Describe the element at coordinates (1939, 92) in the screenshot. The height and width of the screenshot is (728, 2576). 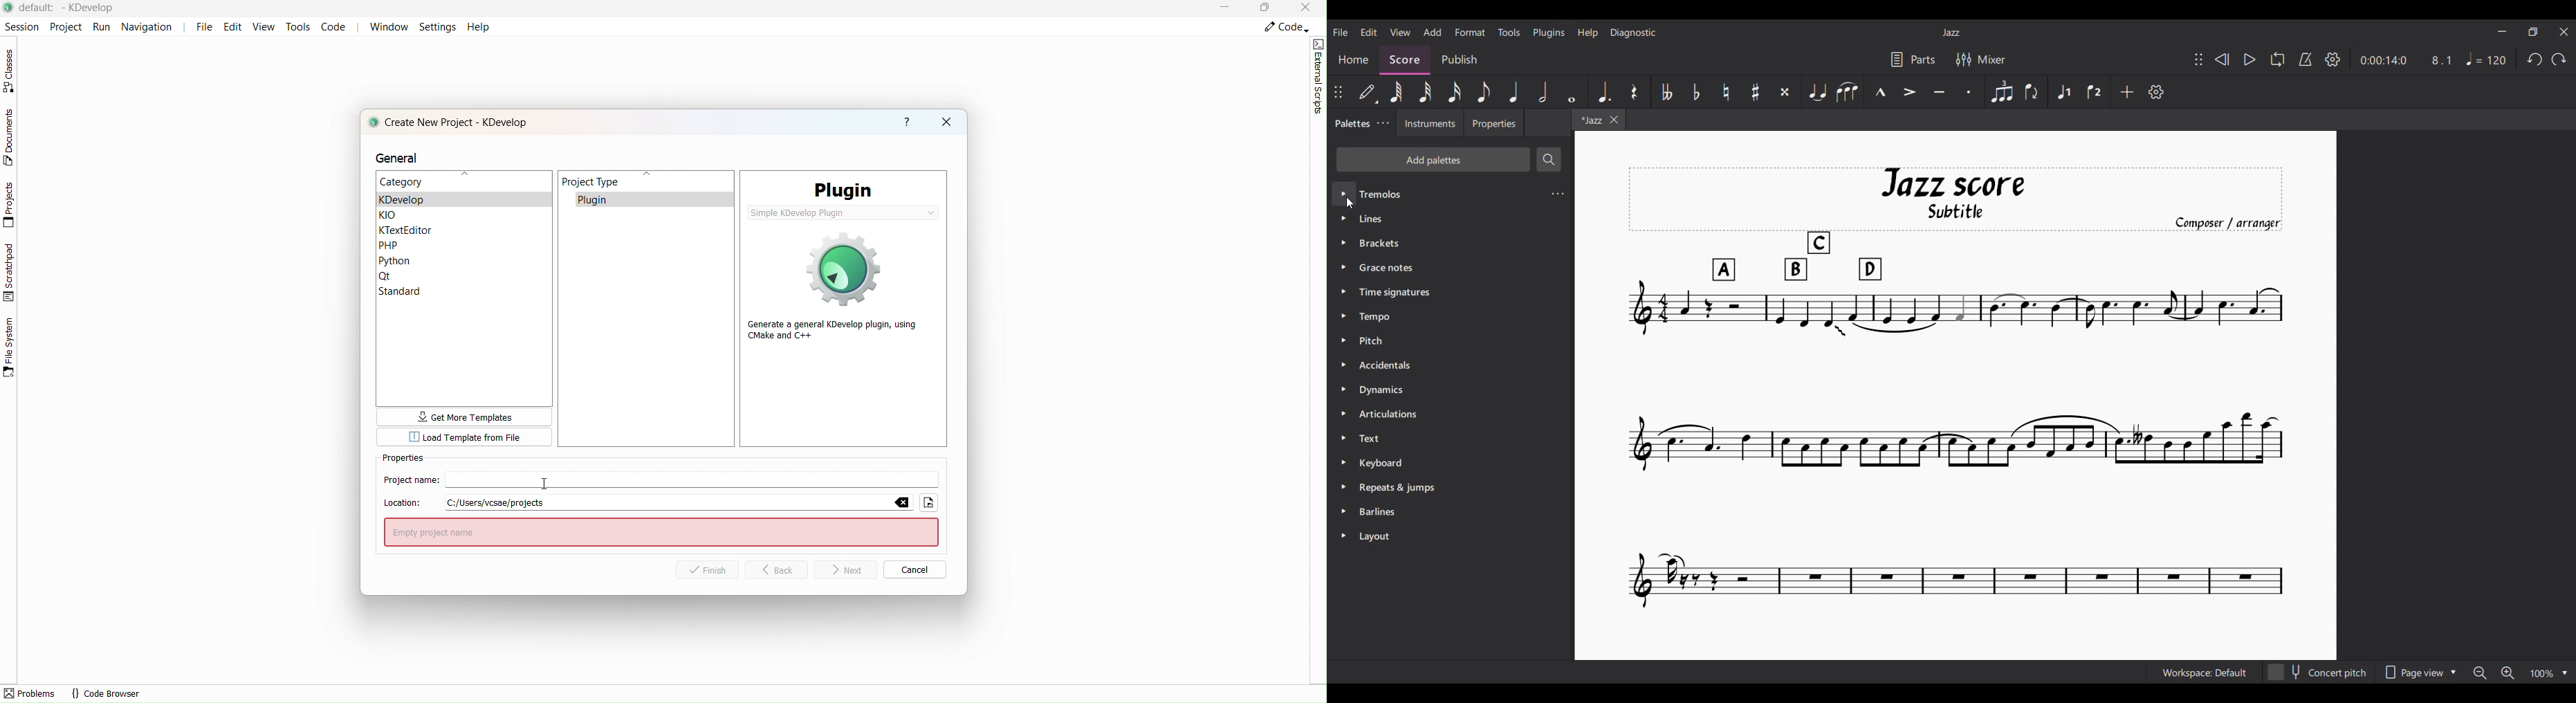
I see `Tenuto` at that location.